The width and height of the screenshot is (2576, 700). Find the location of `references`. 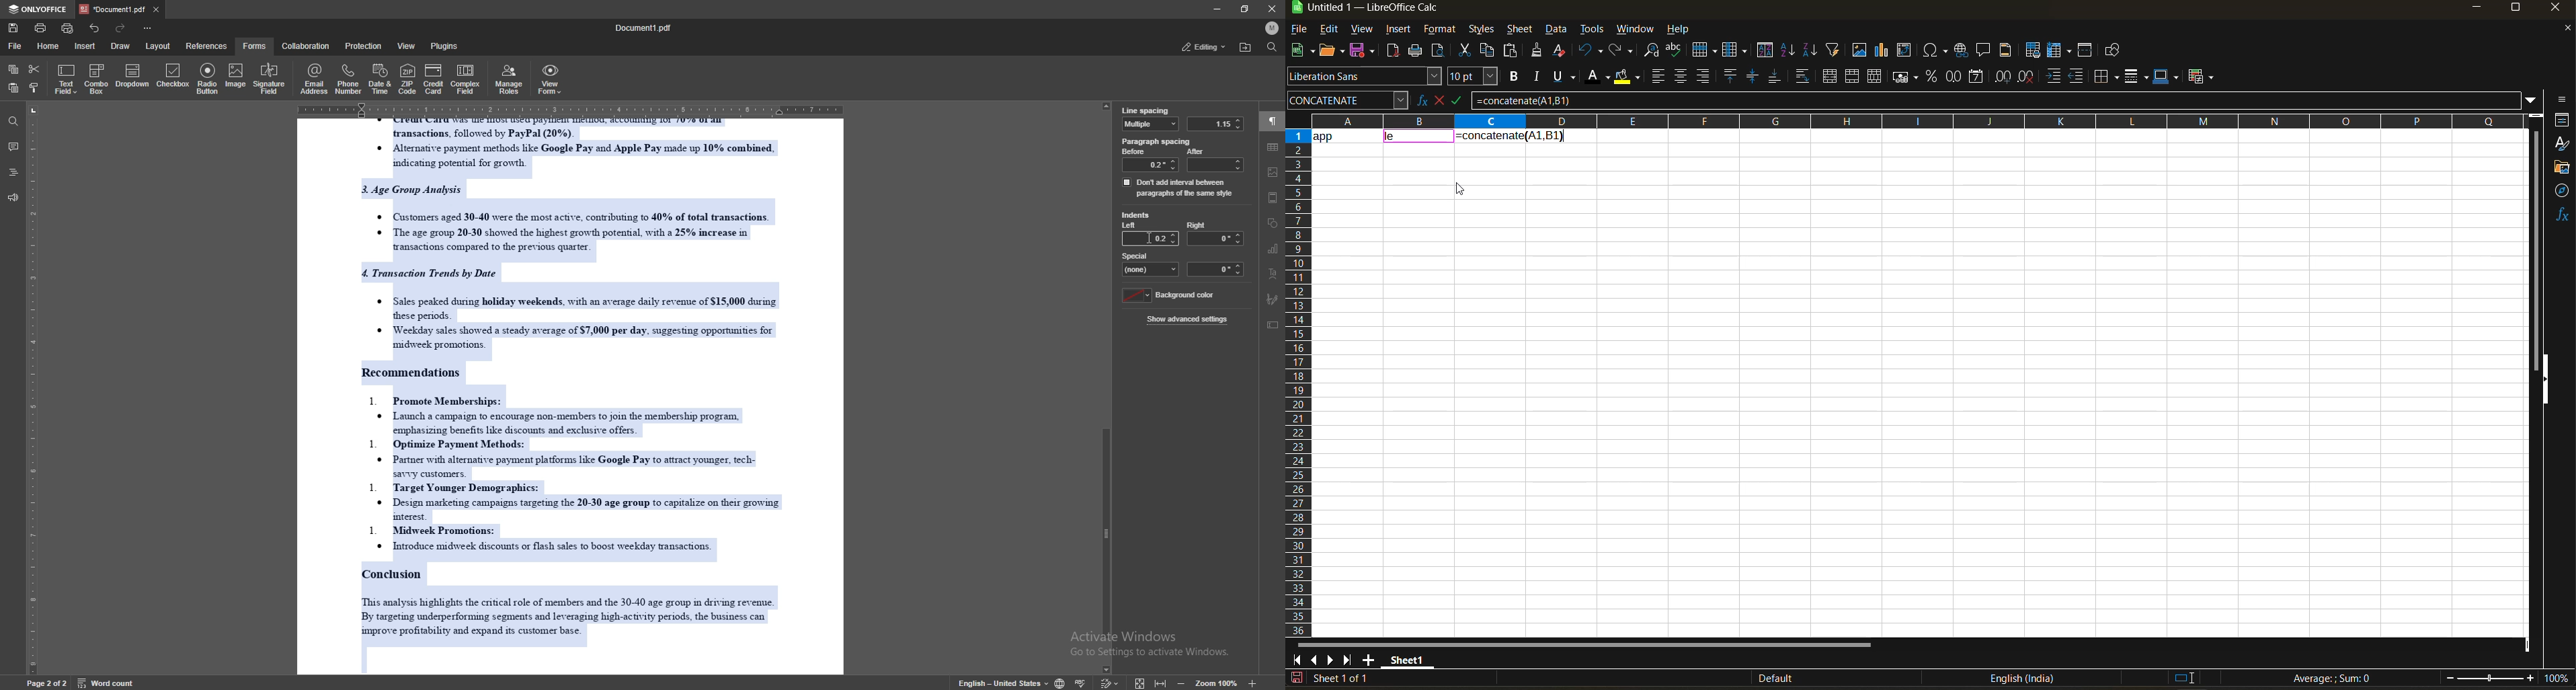

references is located at coordinates (208, 46).